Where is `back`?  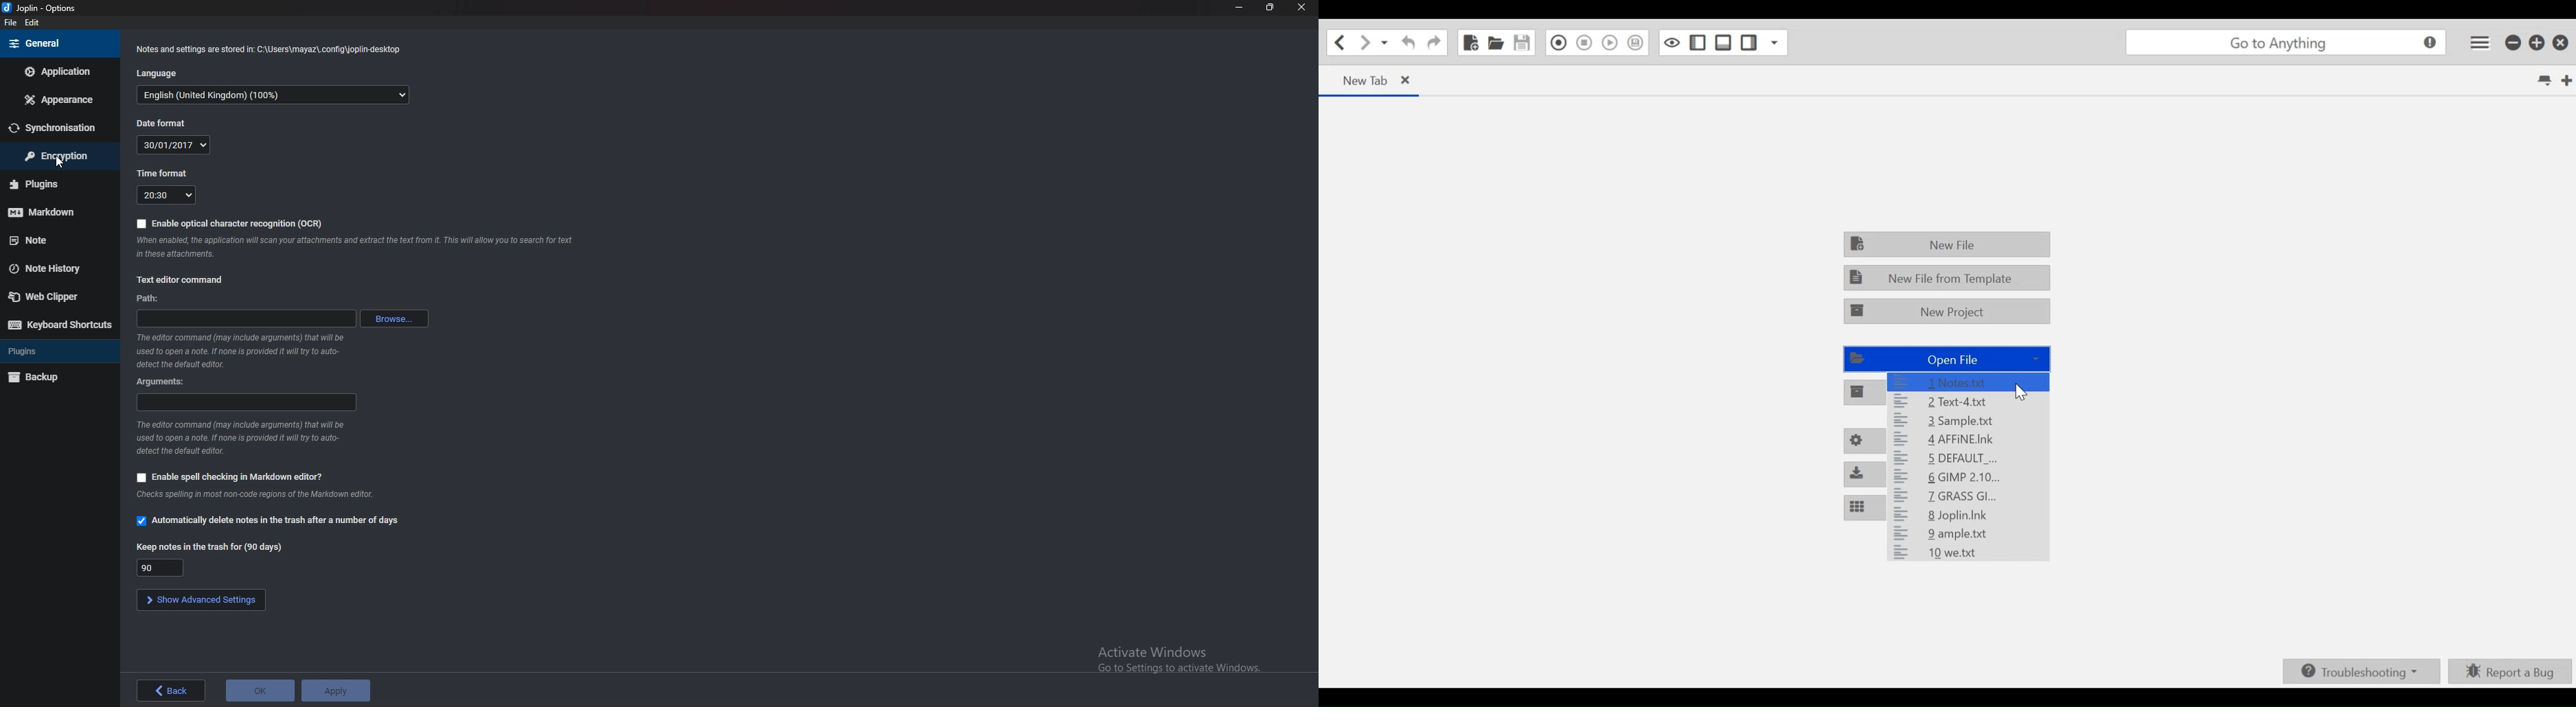 back is located at coordinates (172, 690).